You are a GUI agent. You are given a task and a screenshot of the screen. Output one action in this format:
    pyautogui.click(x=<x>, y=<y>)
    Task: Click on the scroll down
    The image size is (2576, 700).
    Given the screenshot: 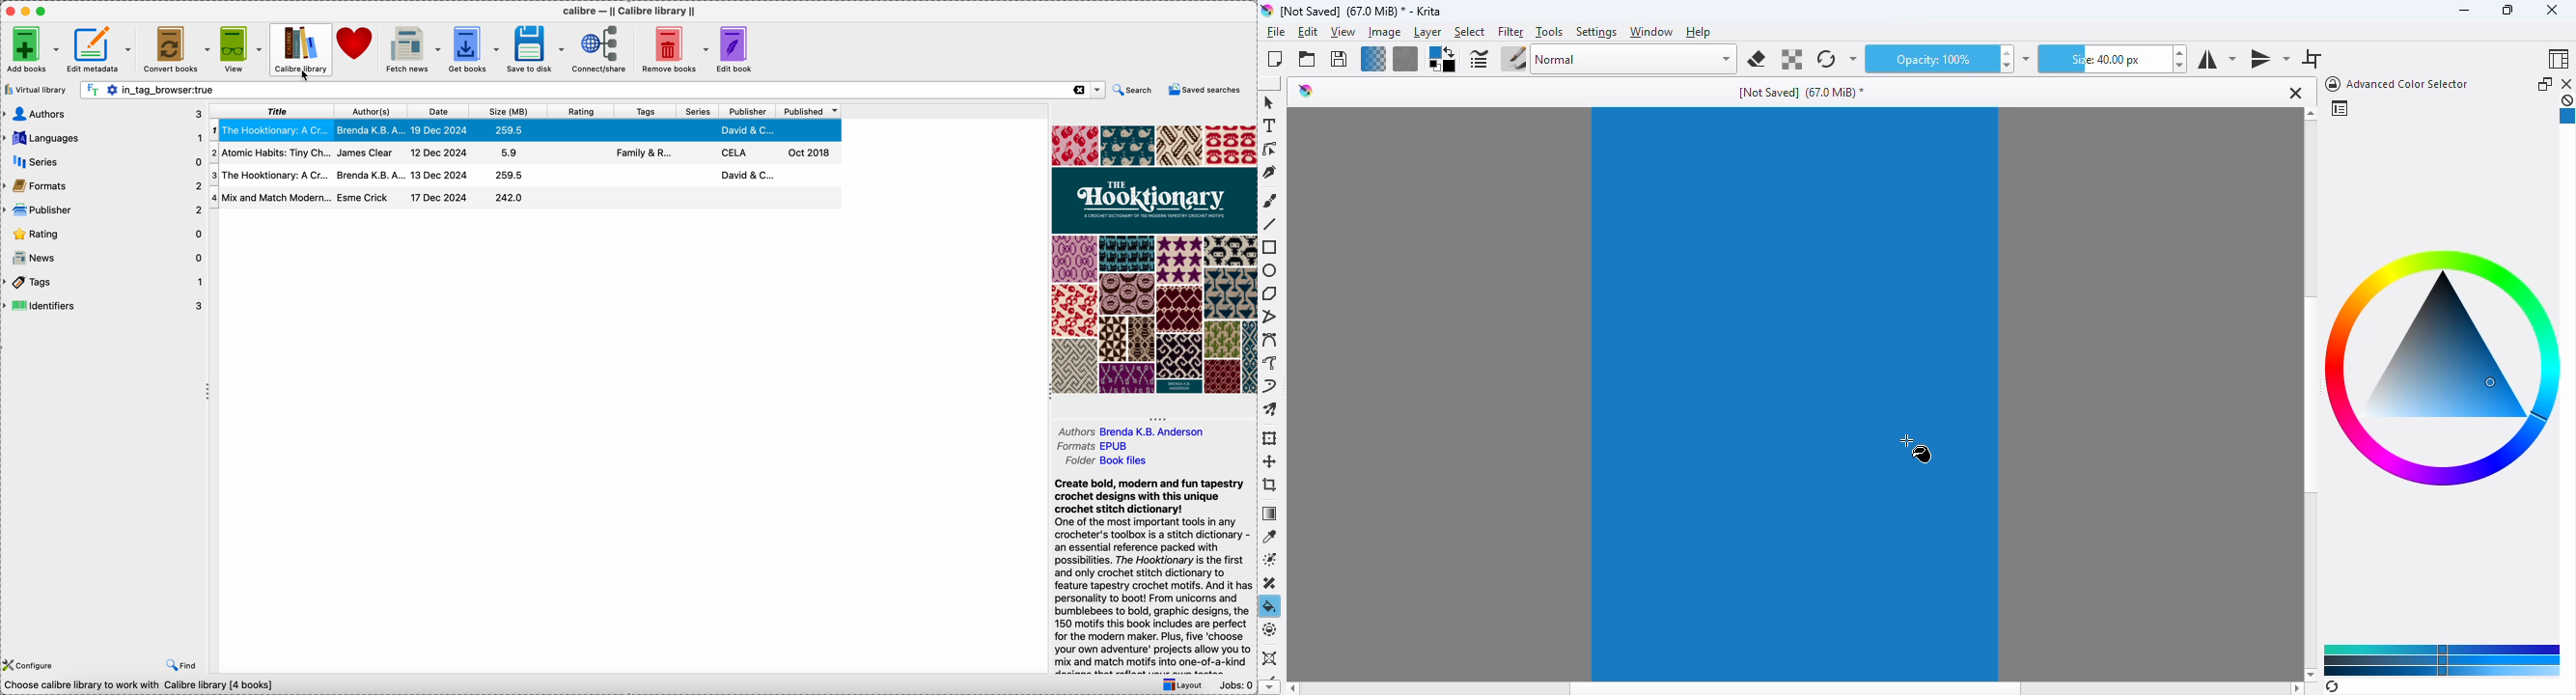 What is the action you would take?
    pyautogui.click(x=2311, y=674)
    